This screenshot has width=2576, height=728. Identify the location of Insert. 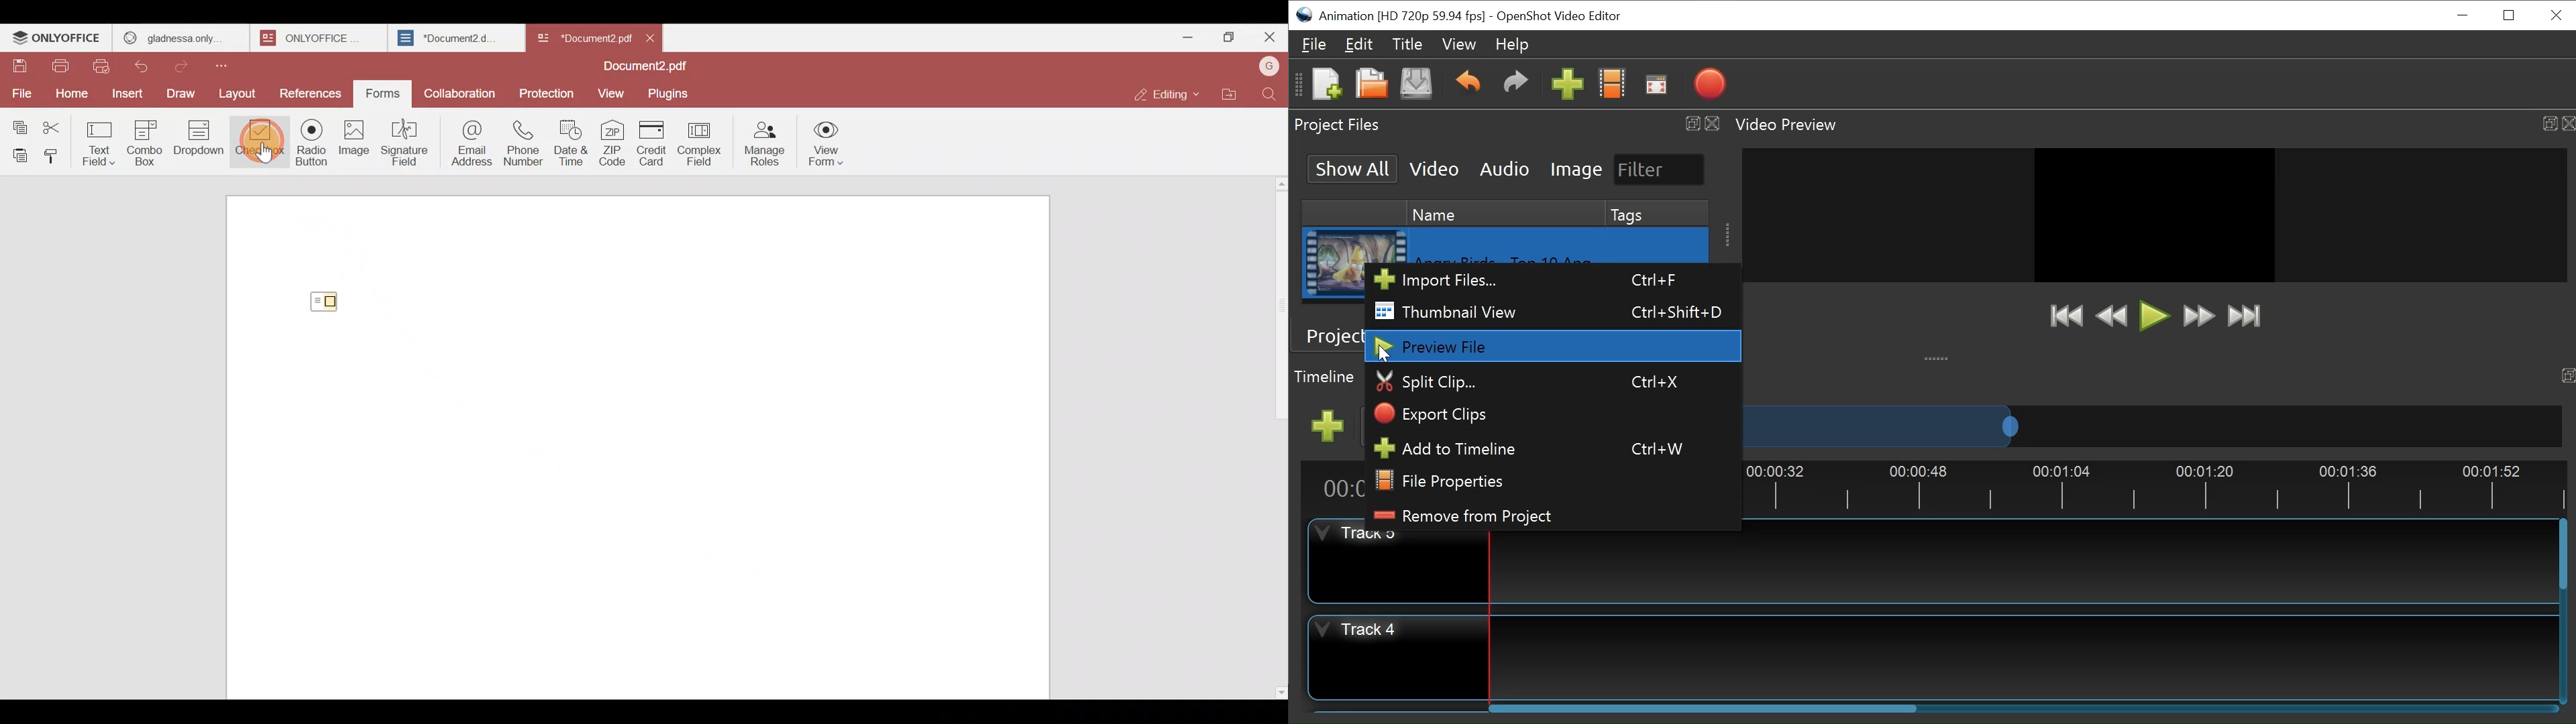
(125, 93).